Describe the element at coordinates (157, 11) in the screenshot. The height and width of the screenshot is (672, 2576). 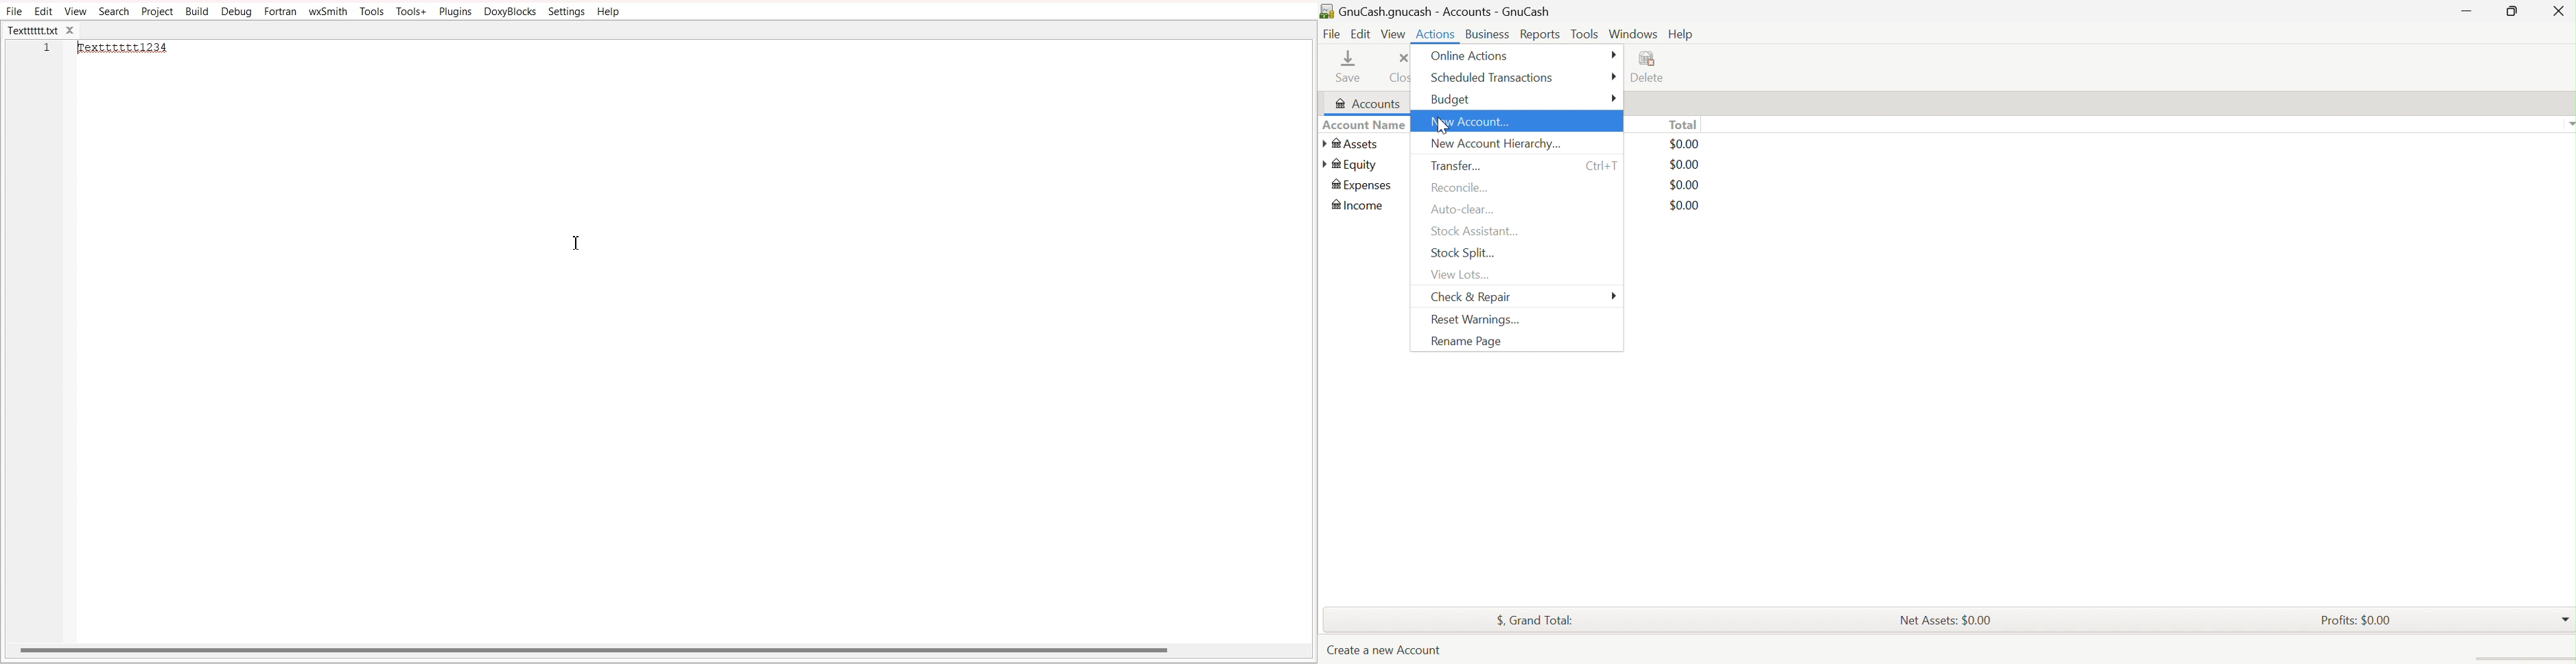
I see `Project` at that location.